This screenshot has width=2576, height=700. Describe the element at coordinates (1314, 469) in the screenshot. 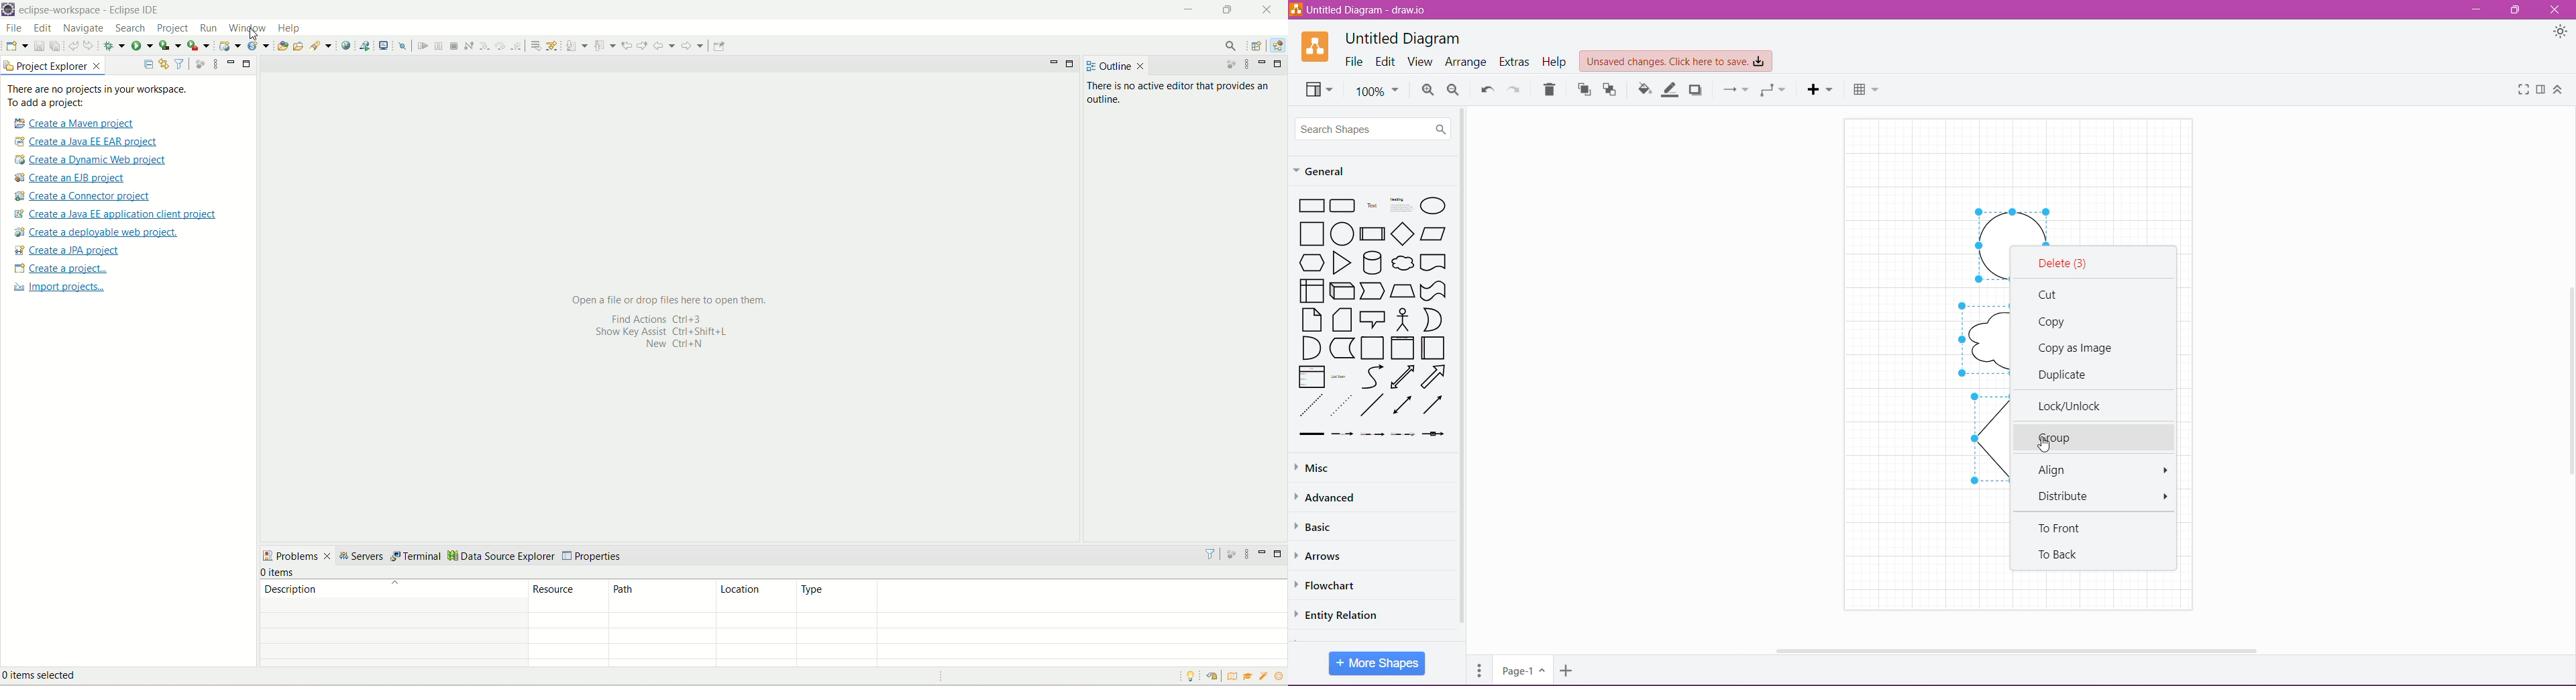

I see `Misc` at that location.